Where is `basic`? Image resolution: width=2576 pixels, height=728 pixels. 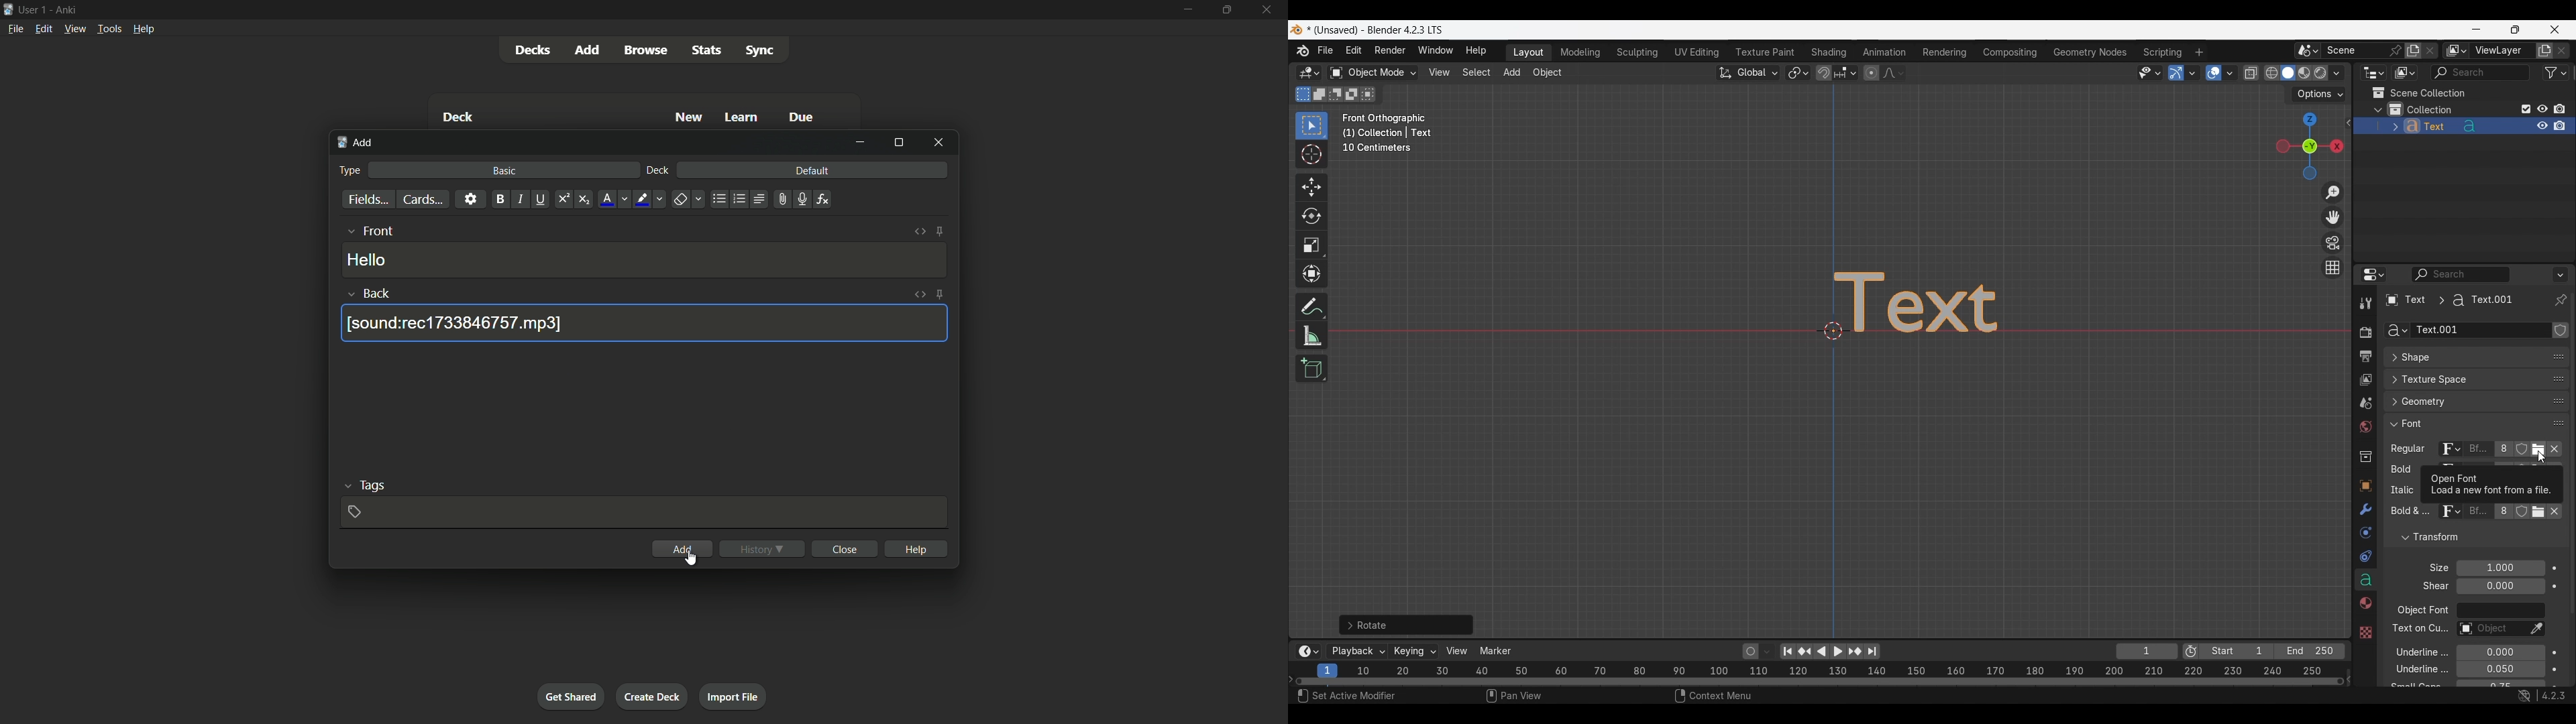
basic is located at coordinates (502, 171).